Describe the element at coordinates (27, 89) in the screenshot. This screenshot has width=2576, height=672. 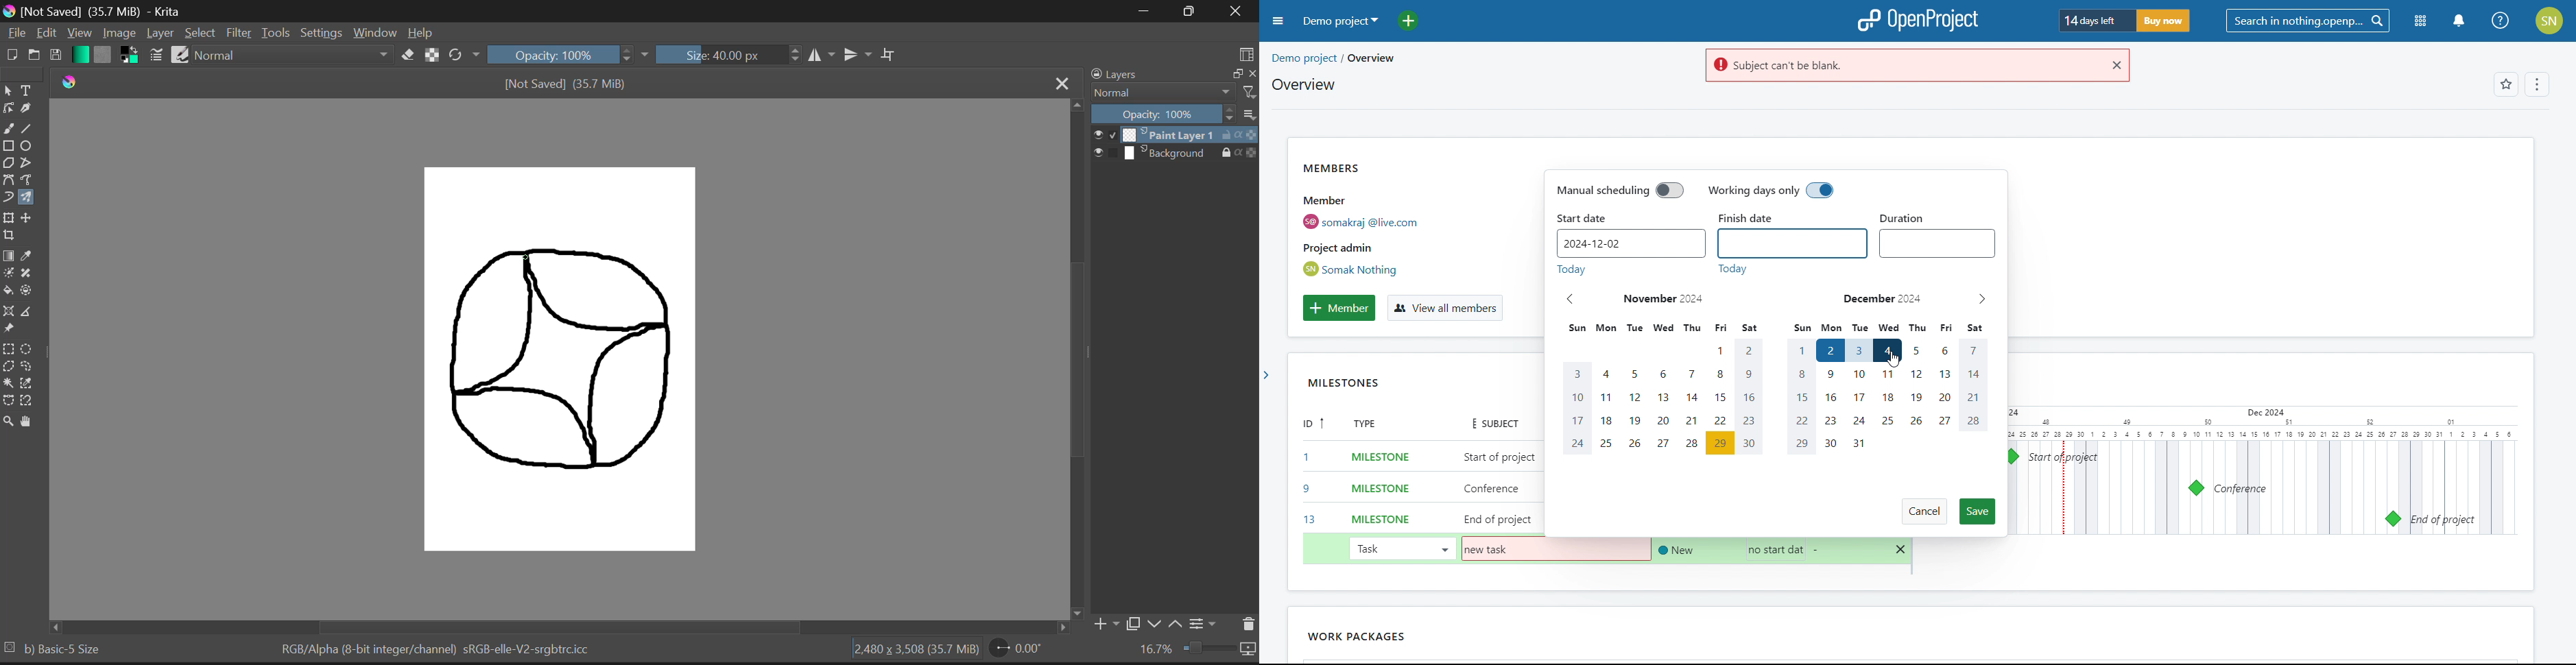
I see `Texts` at that location.